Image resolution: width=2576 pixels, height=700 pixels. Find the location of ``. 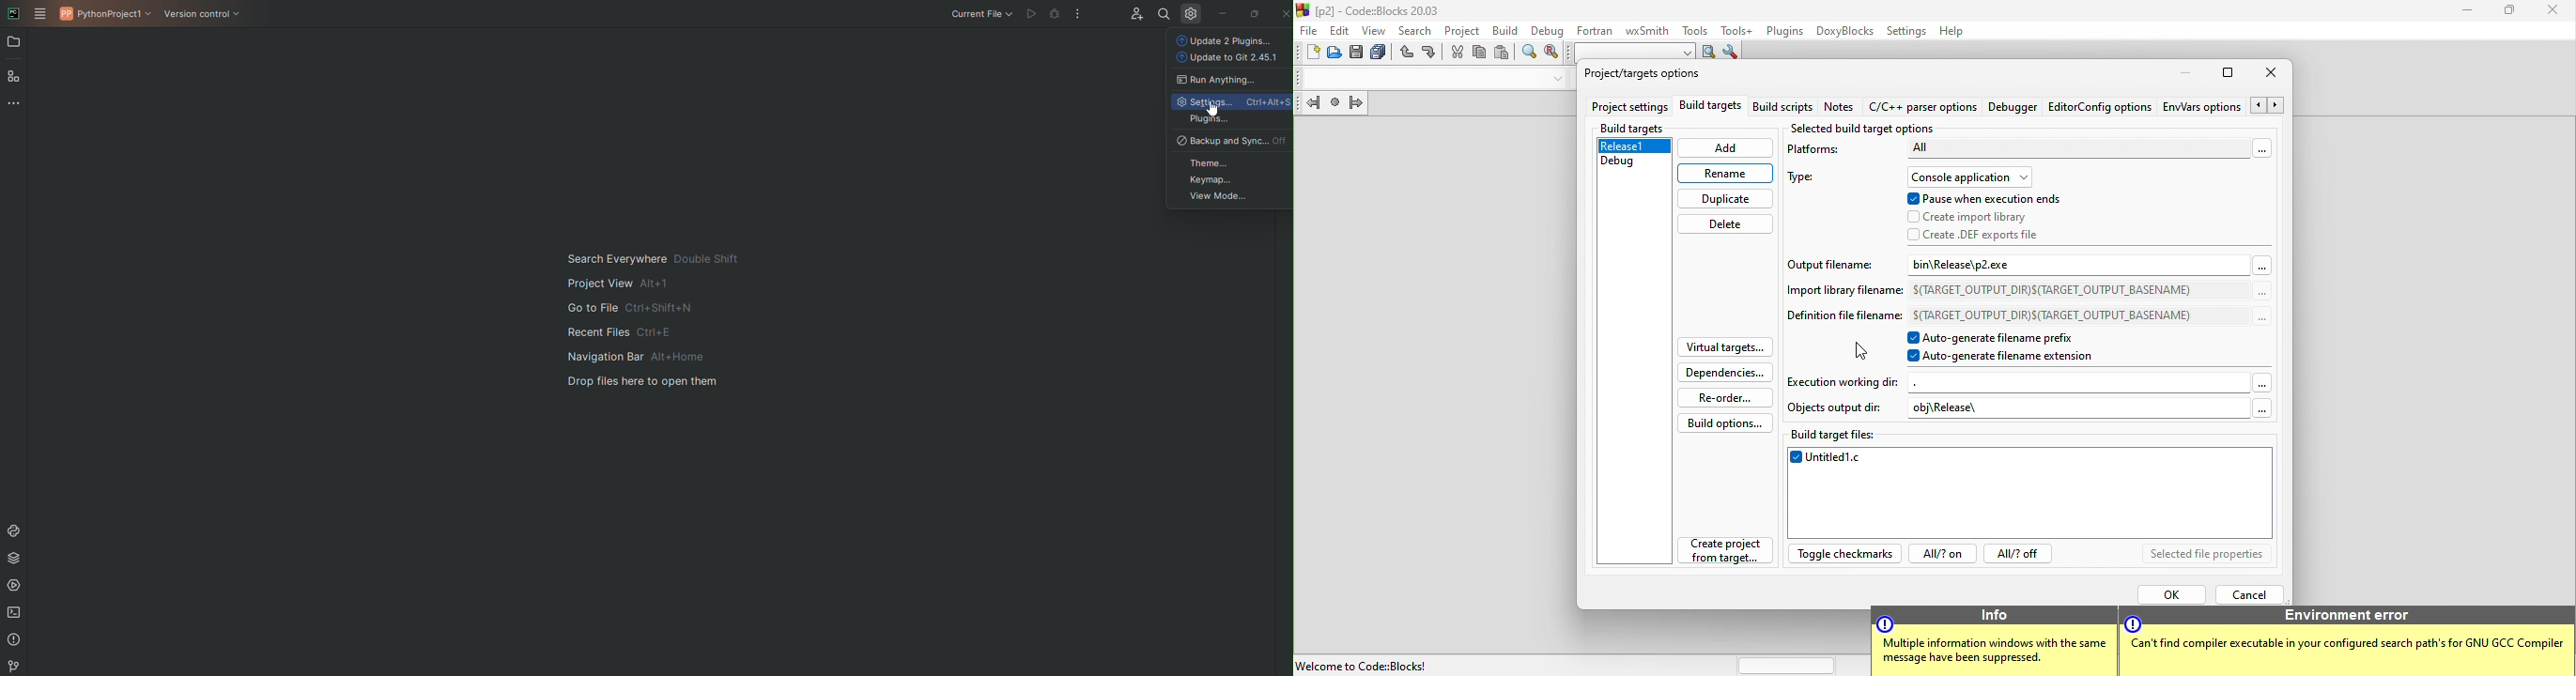

 is located at coordinates (1842, 32).